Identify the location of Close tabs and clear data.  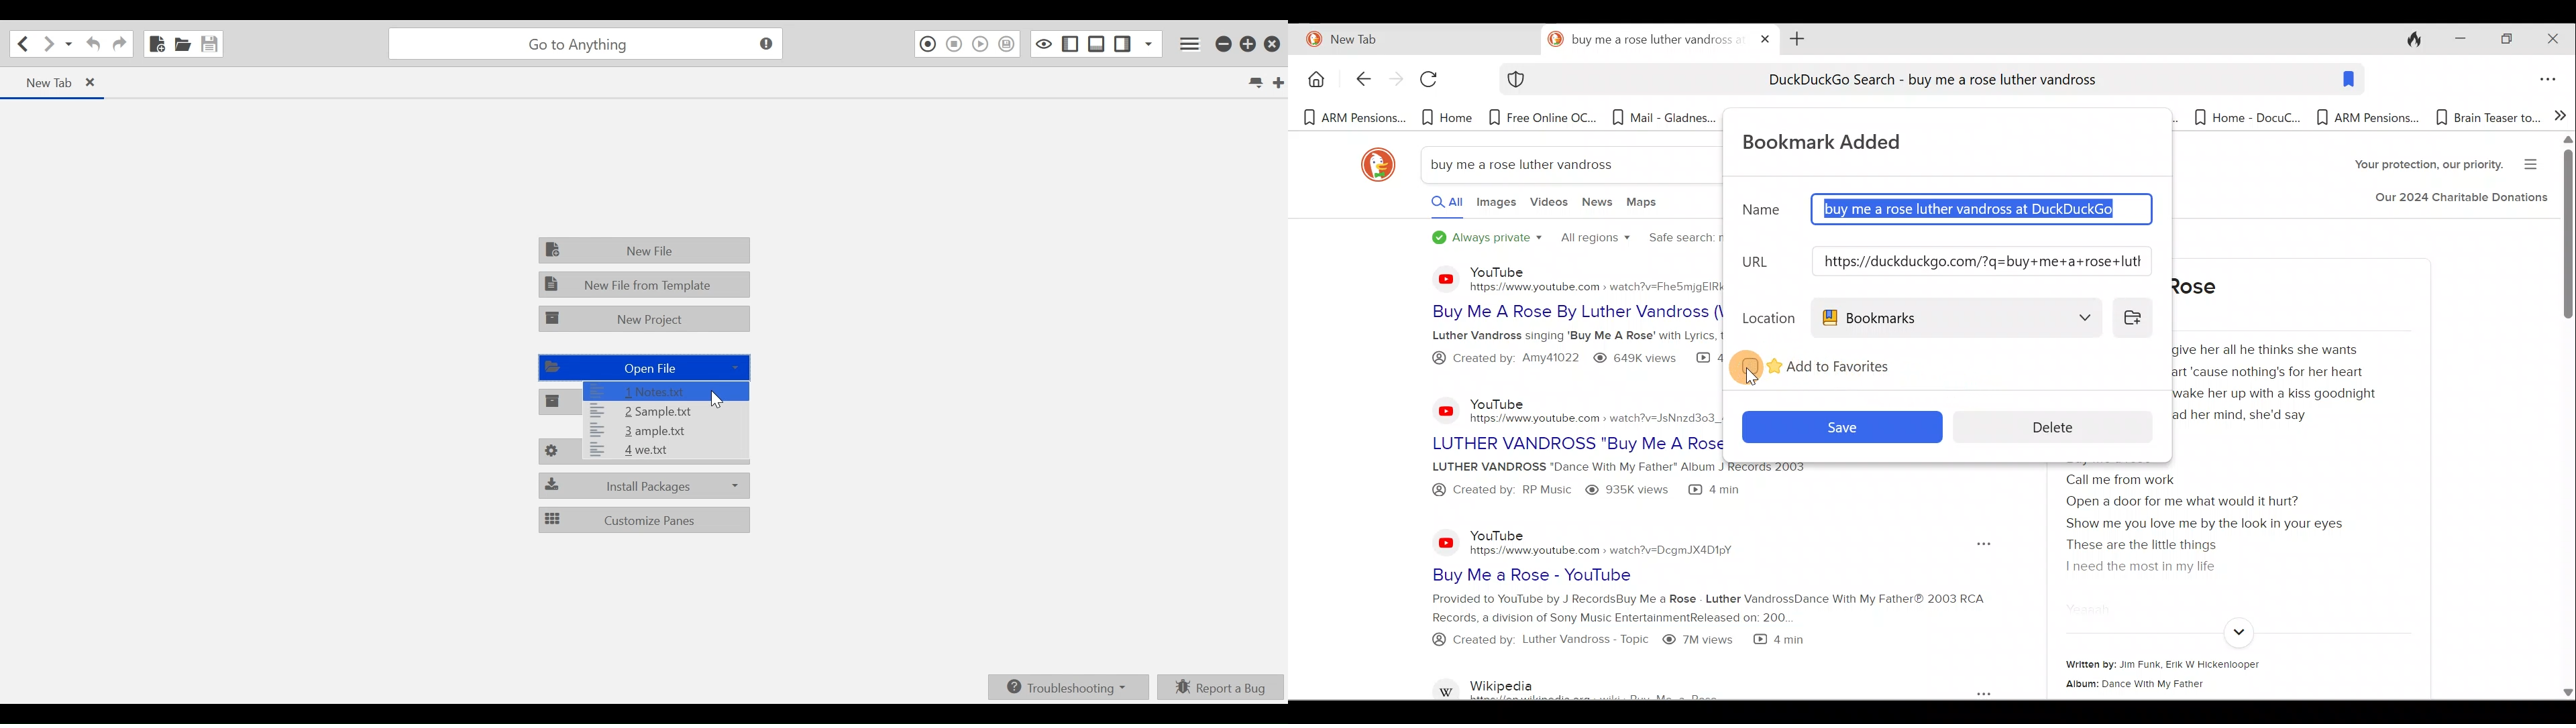
(2407, 38).